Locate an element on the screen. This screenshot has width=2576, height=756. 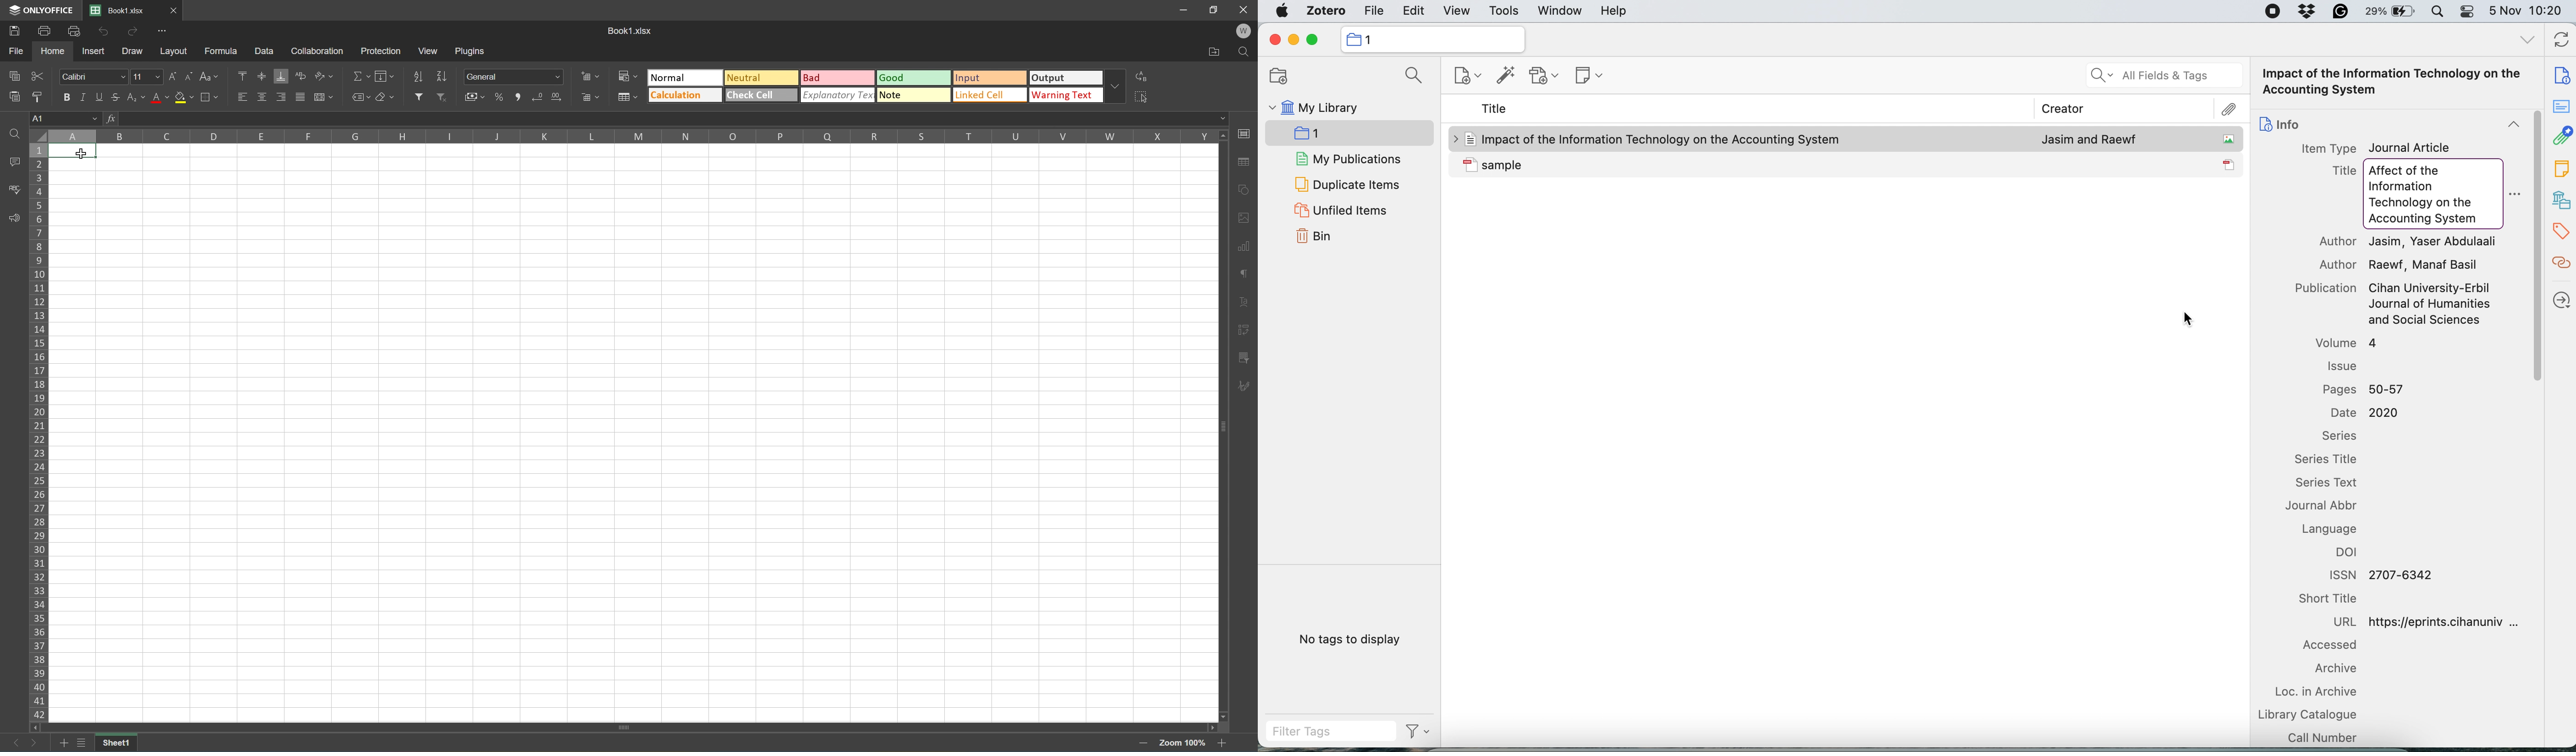
filter tags is located at coordinates (1333, 732).